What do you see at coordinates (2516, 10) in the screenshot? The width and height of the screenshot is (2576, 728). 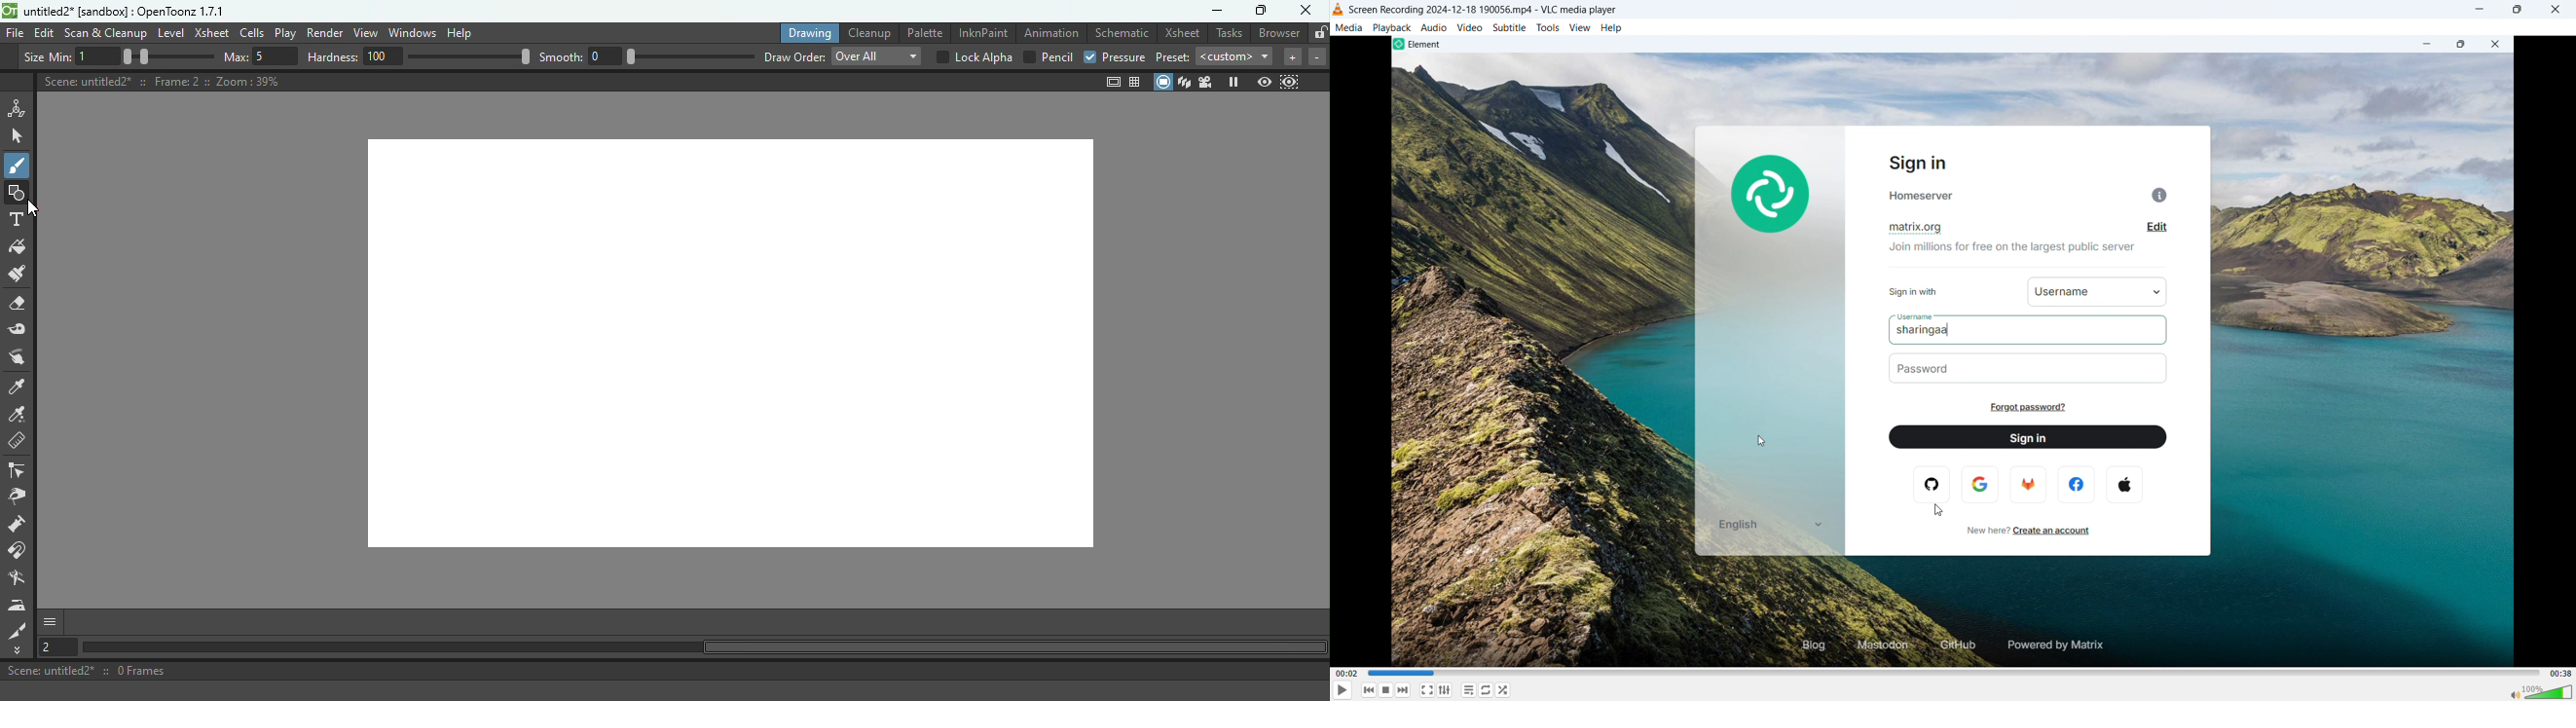 I see `maximize` at bounding box center [2516, 10].